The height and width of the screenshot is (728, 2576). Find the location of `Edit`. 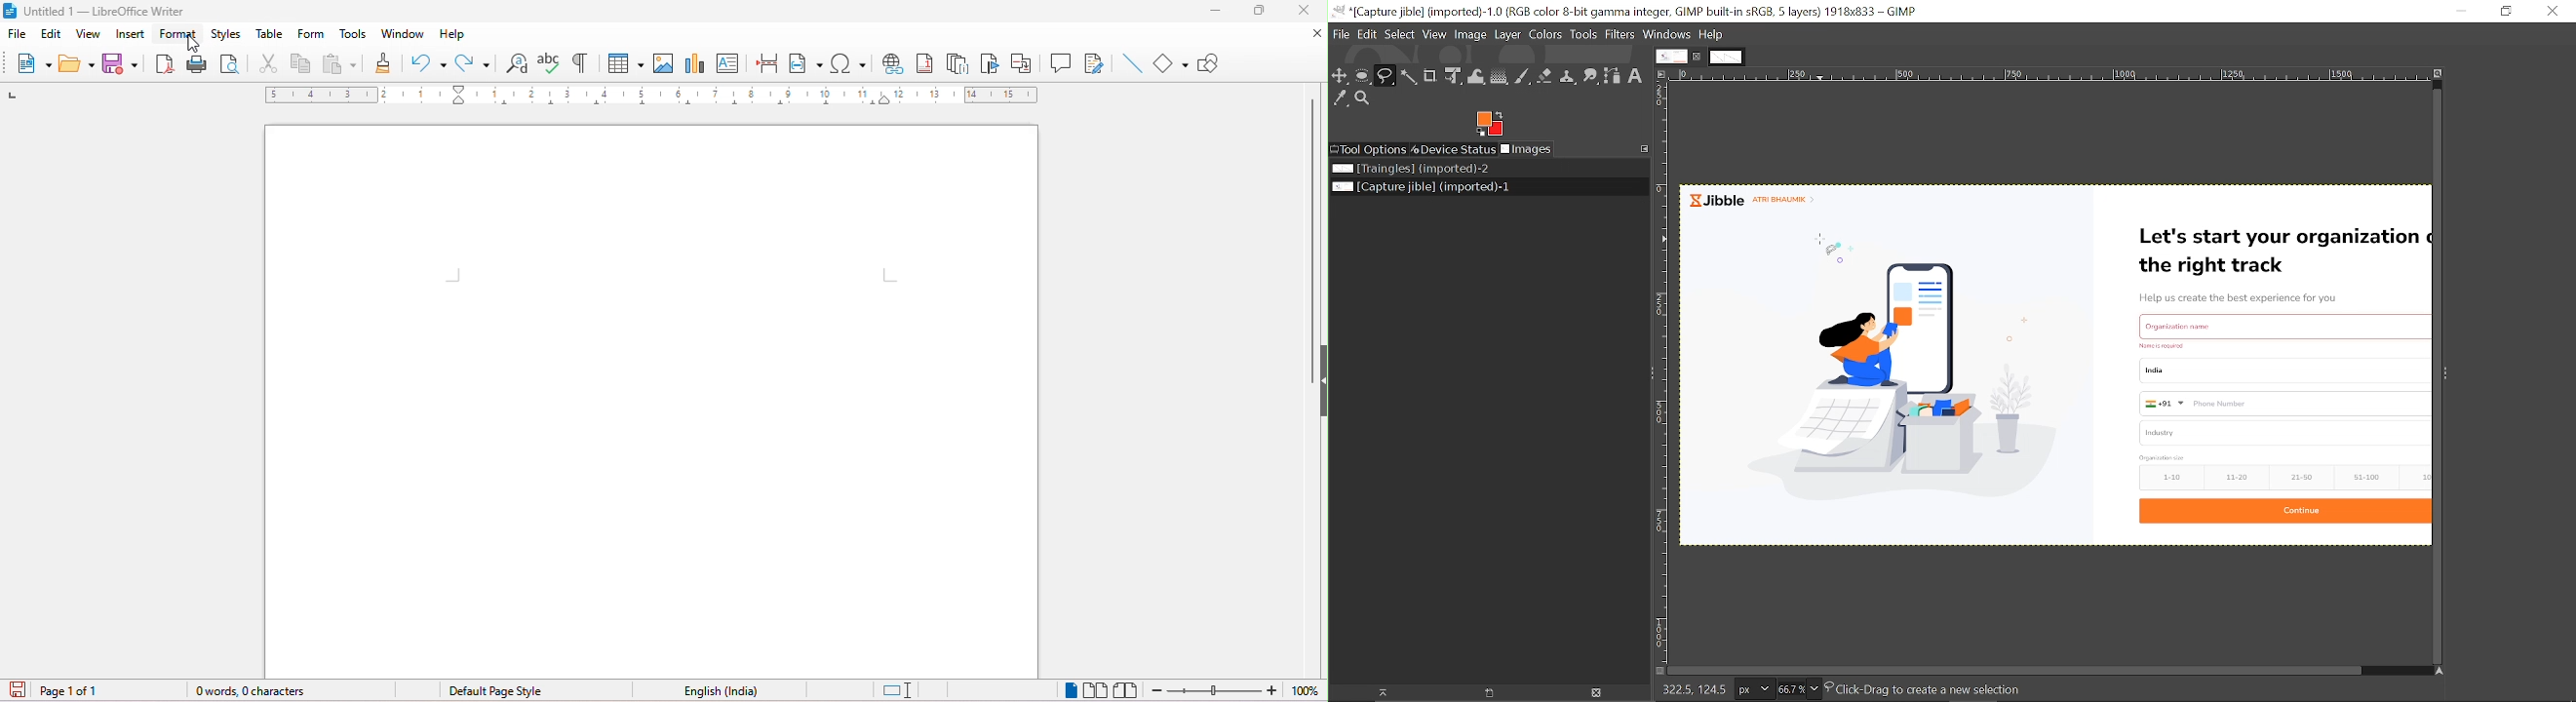

Edit is located at coordinates (1368, 34).